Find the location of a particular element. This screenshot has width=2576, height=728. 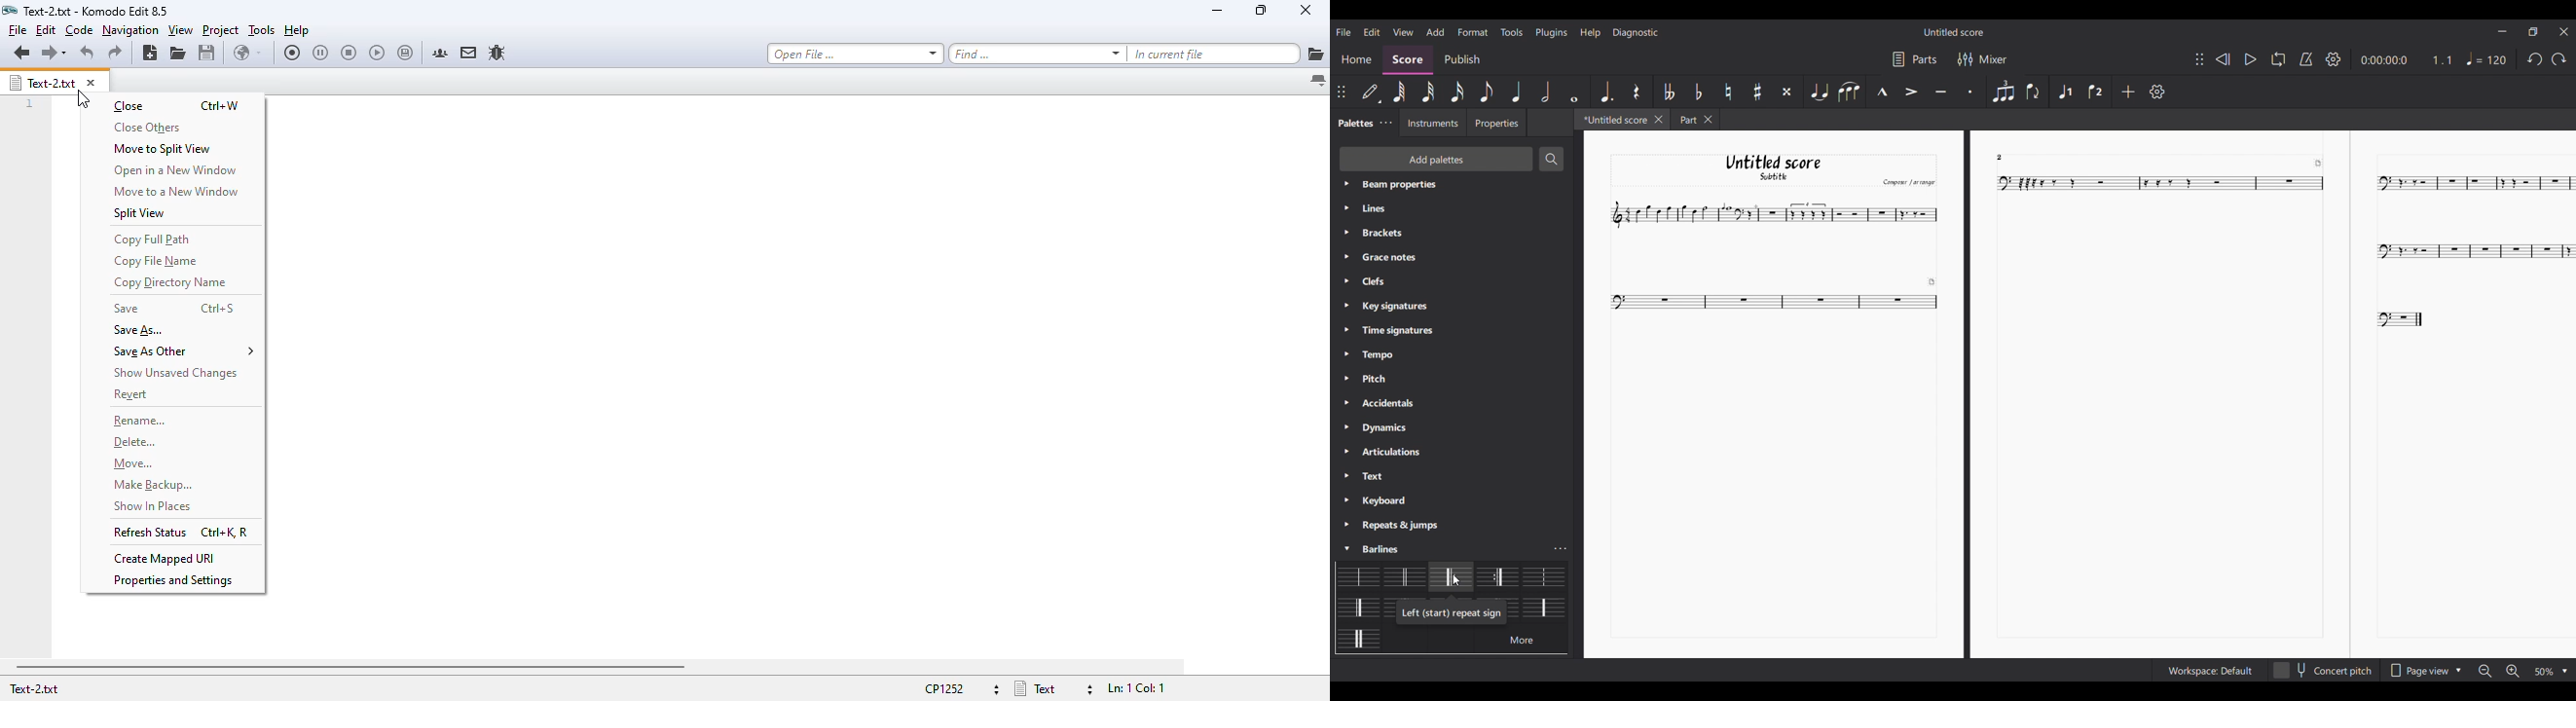

Tools menu is located at coordinates (1512, 32).